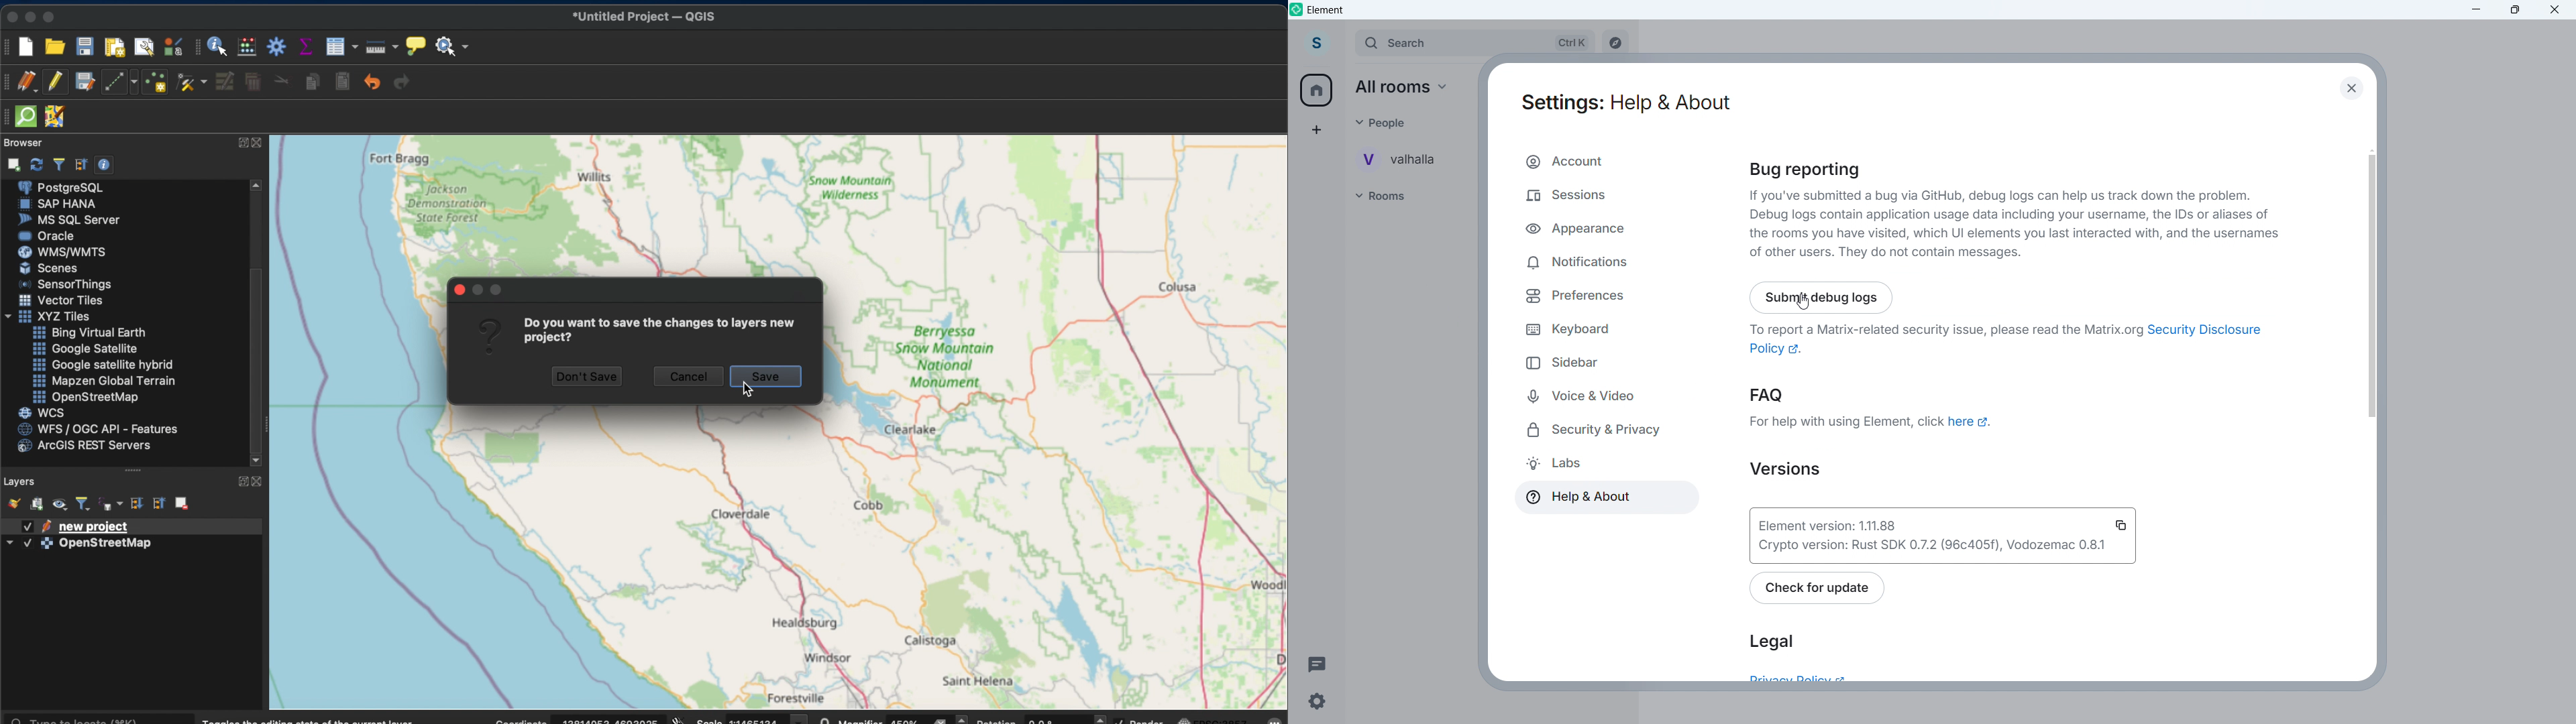  I want to click on Rooms , so click(1393, 196).